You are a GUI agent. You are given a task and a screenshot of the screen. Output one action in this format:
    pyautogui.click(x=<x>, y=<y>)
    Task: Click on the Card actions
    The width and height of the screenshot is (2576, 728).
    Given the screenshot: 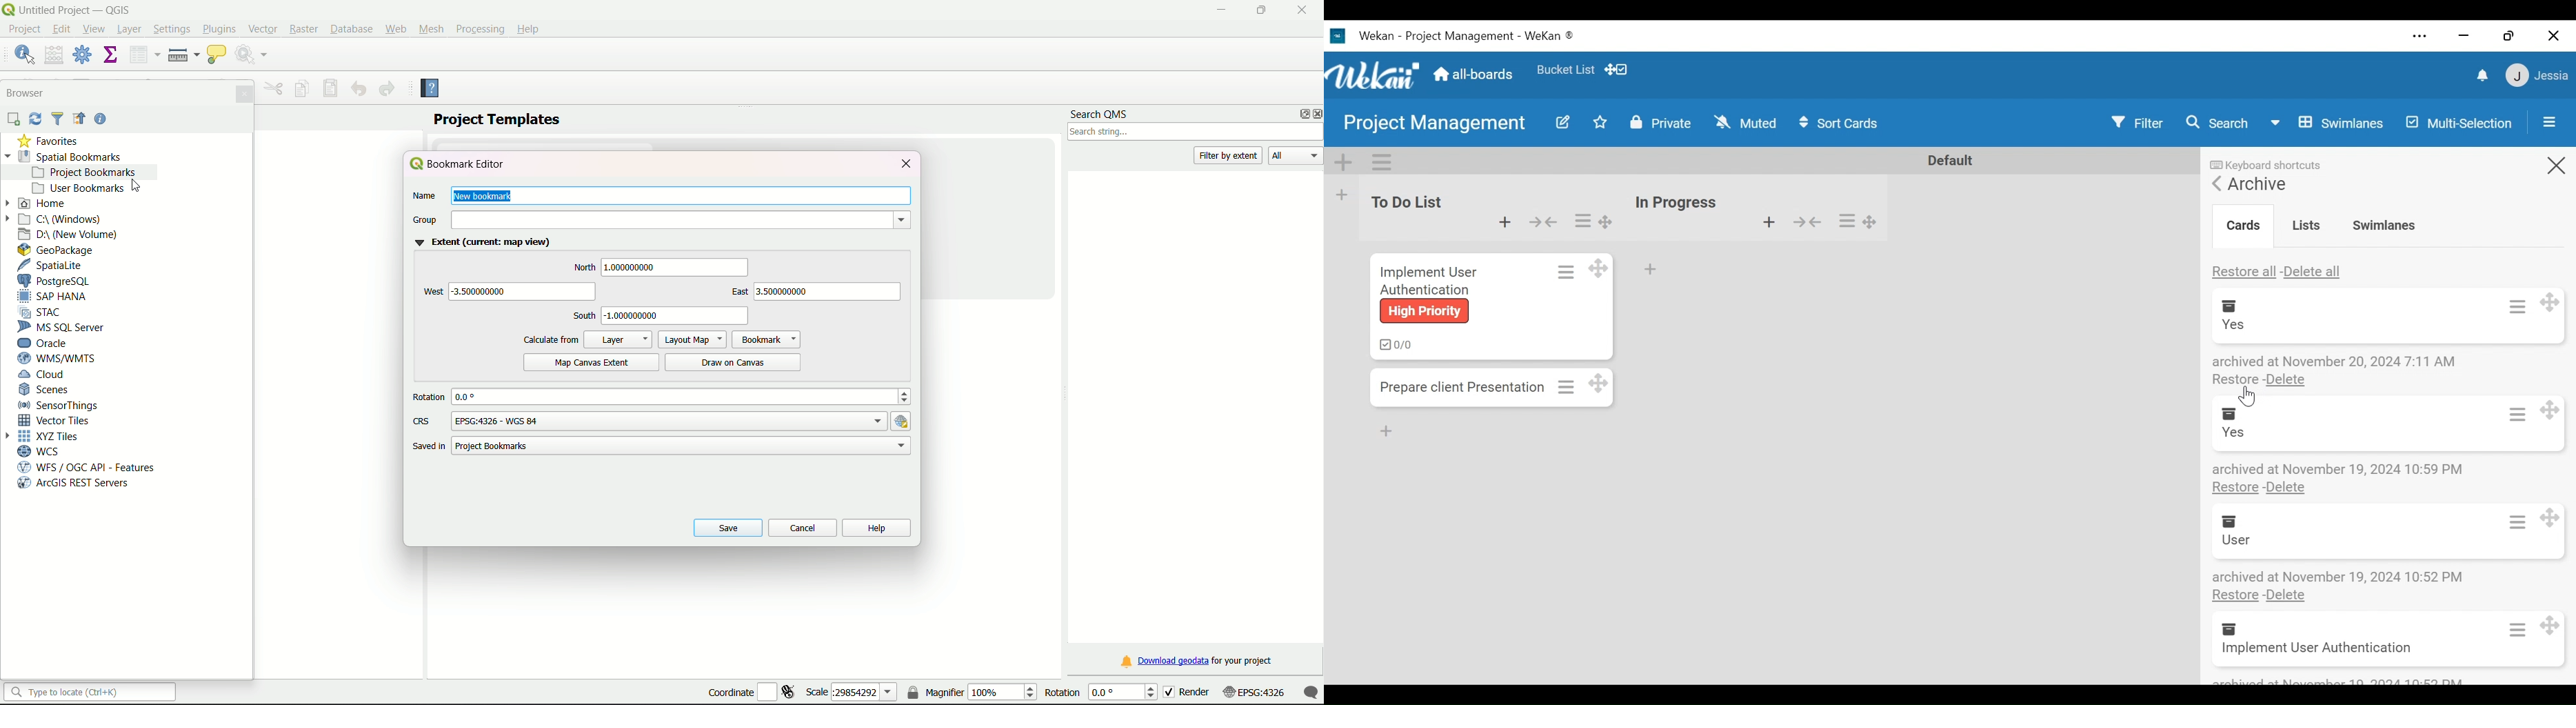 What is the action you would take?
    pyautogui.click(x=1565, y=272)
    